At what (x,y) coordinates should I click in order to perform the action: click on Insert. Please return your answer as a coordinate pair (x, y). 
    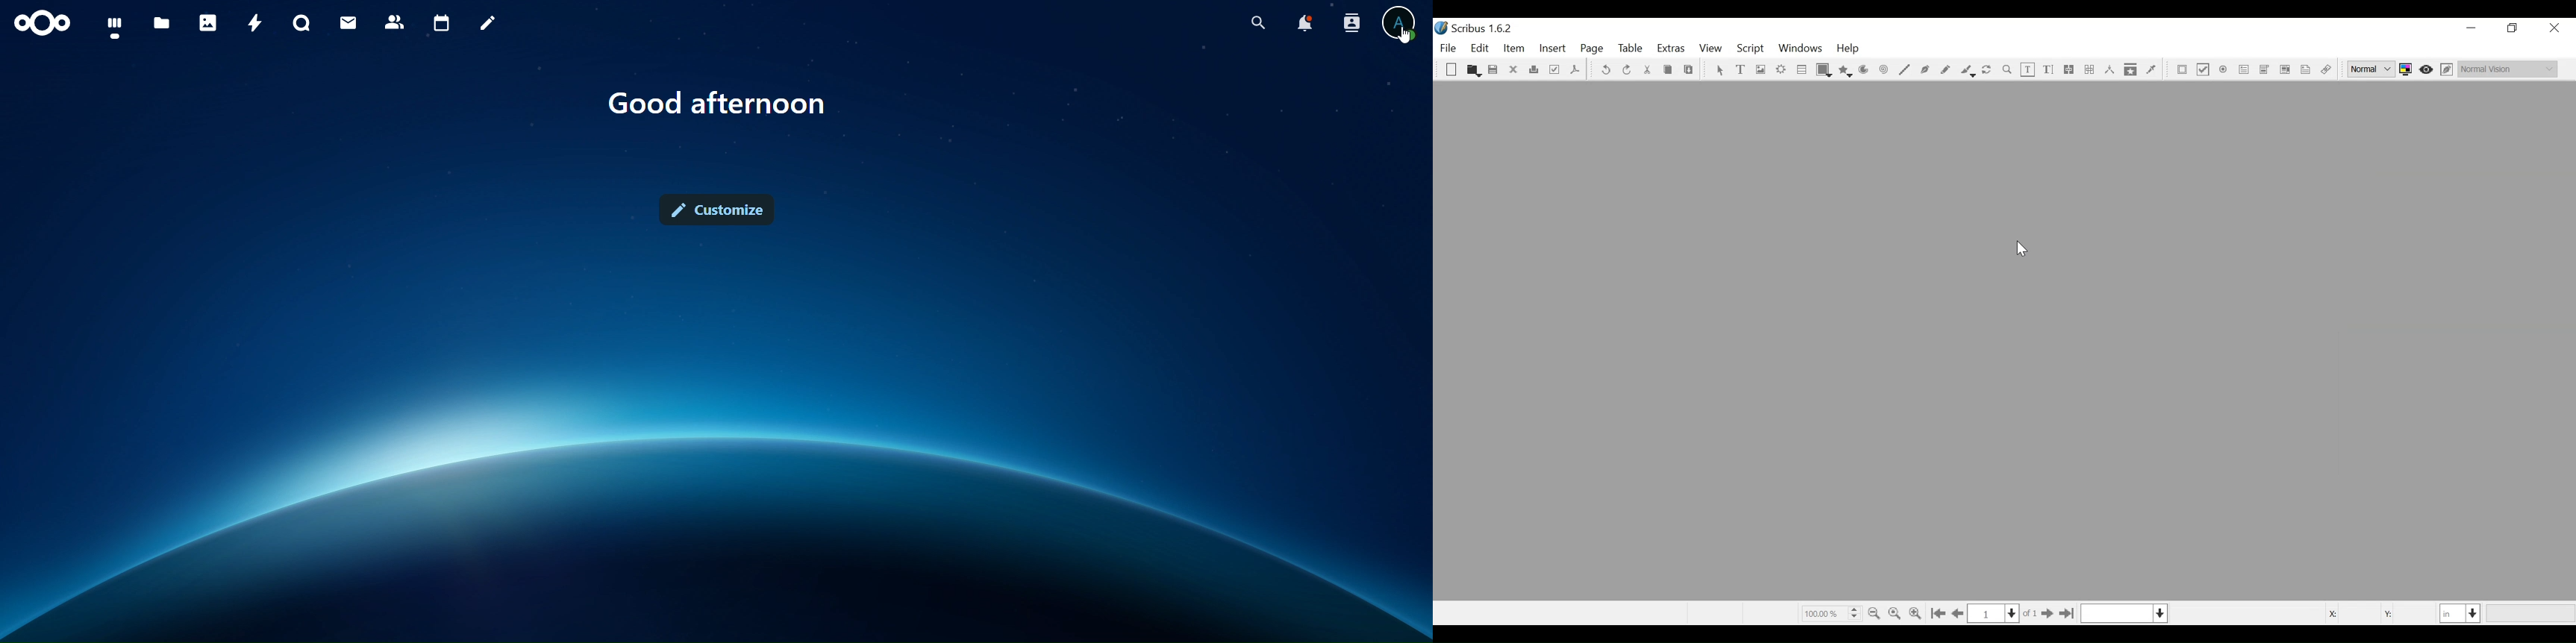
    Looking at the image, I should click on (1553, 51).